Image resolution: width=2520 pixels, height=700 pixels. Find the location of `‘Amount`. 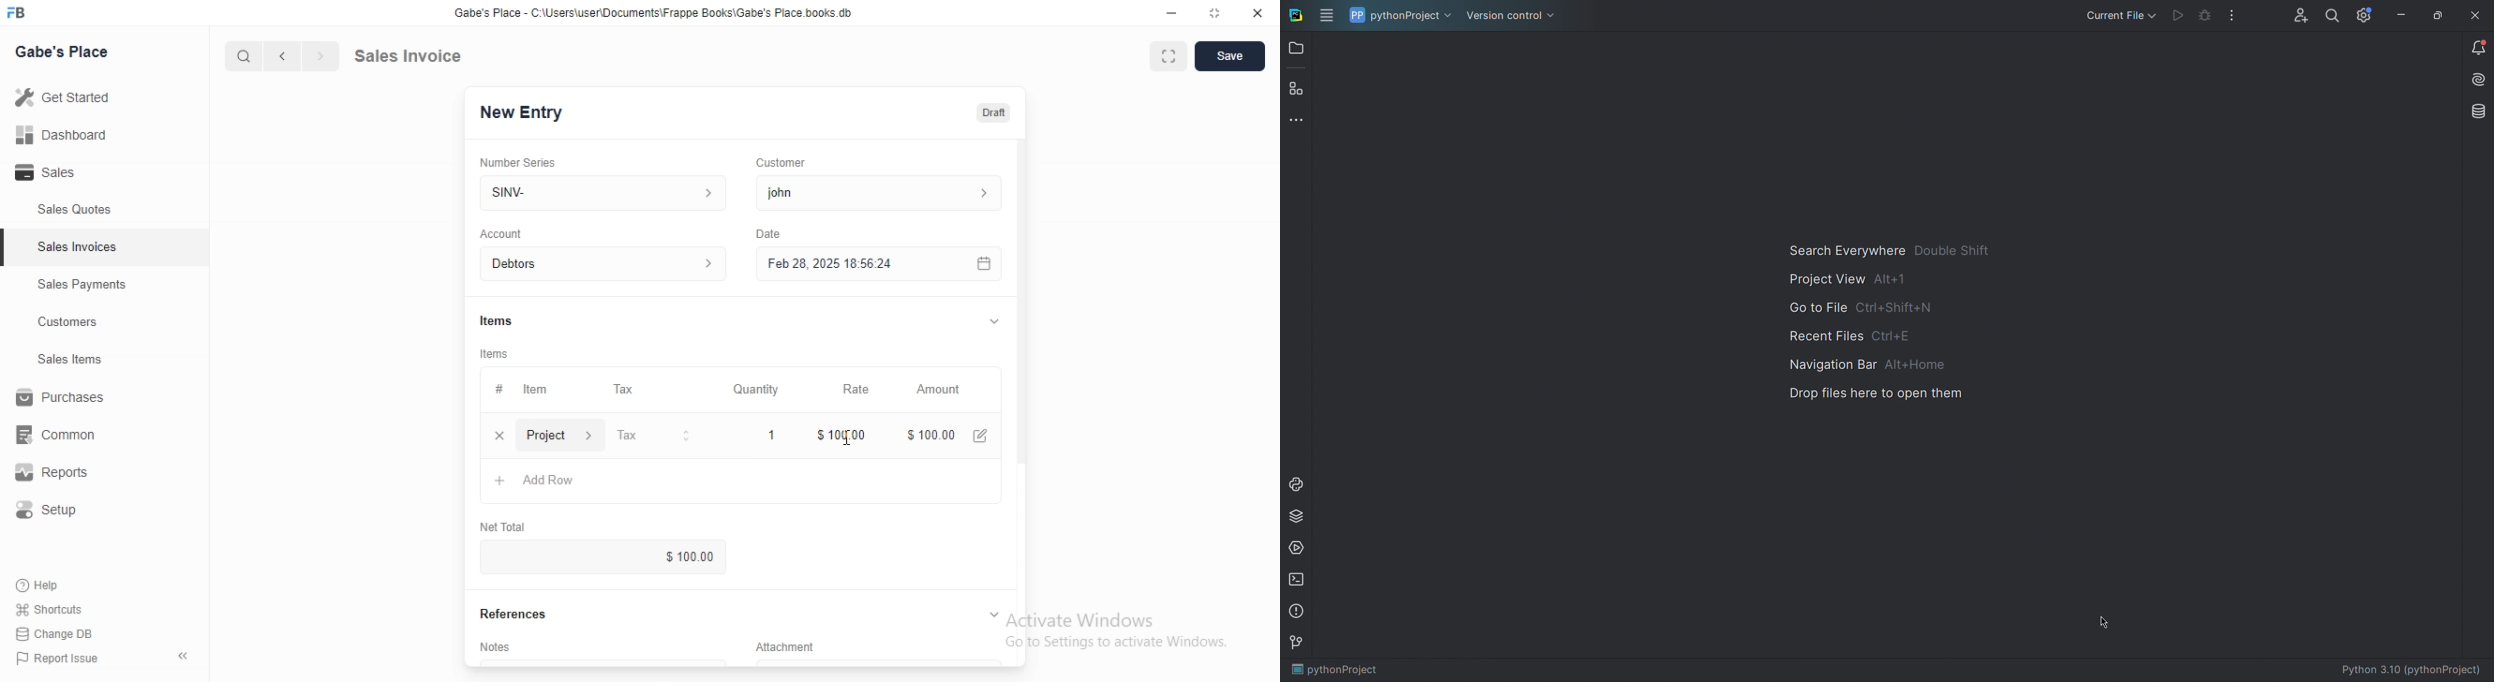

‘Amount is located at coordinates (940, 390).